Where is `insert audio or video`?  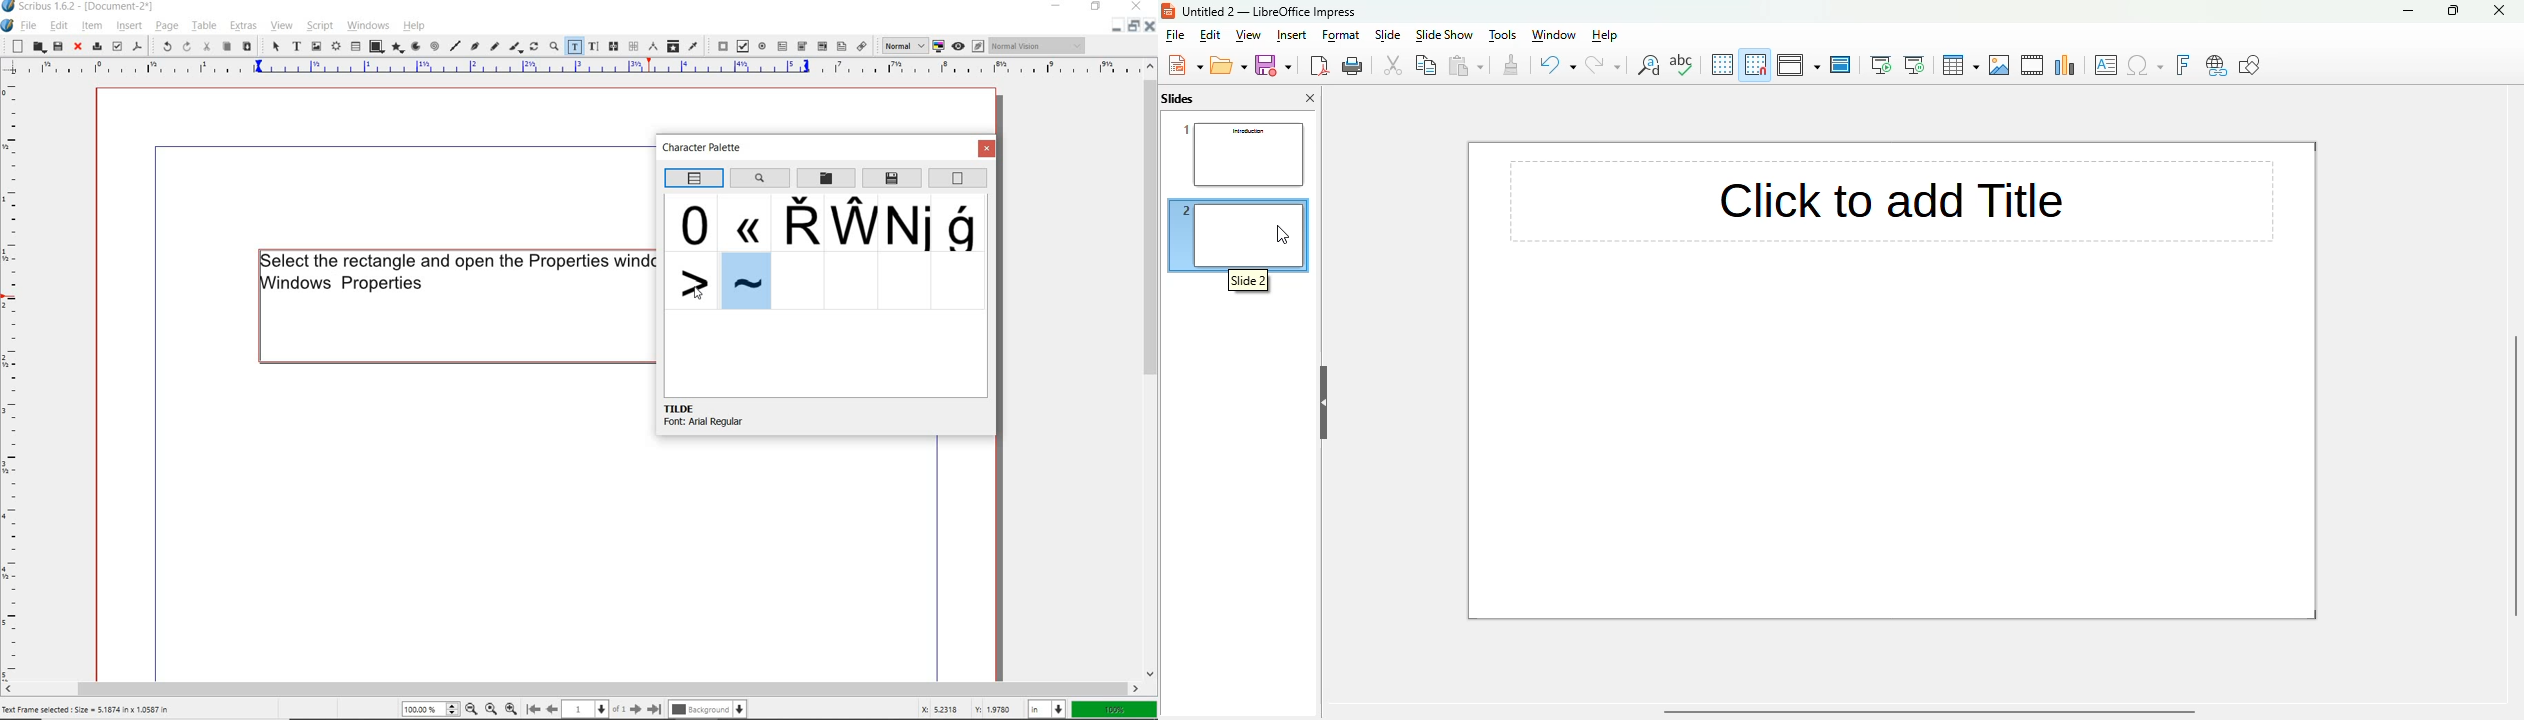 insert audio or video is located at coordinates (2033, 65).